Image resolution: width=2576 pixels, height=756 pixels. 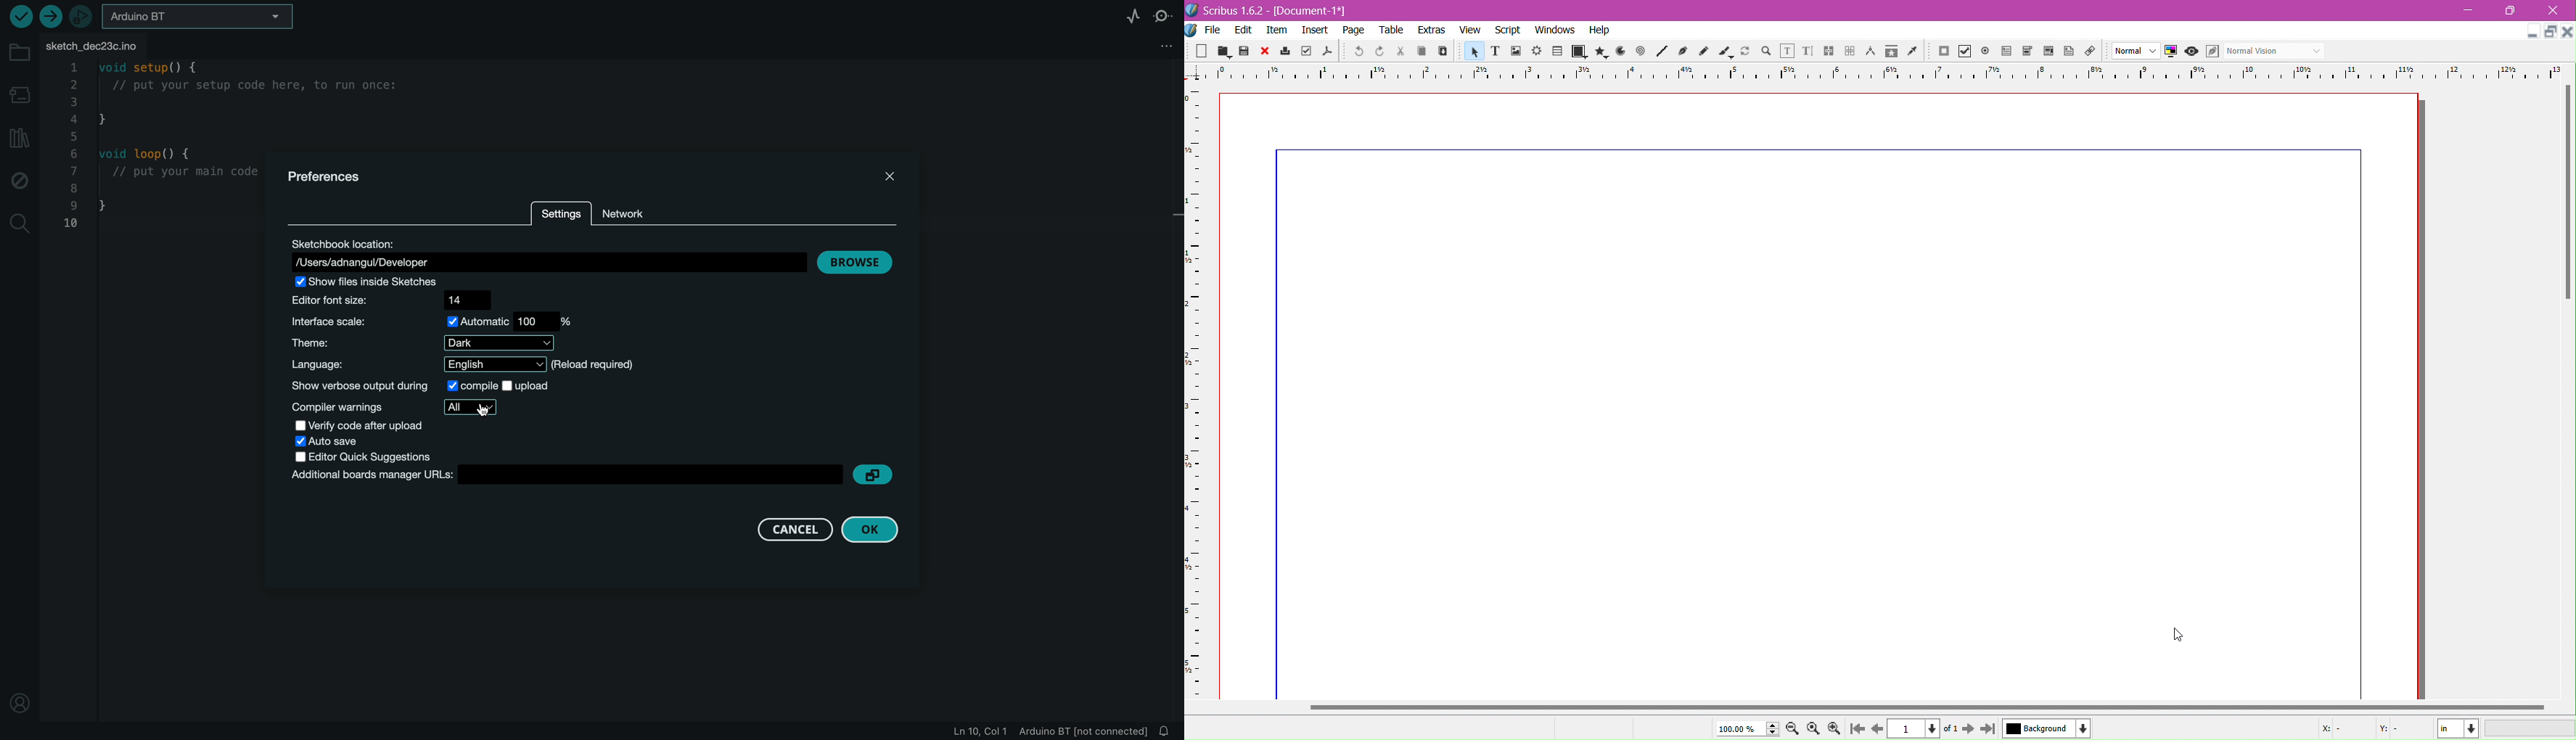 I want to click on upload, so click(x=51, y=17).